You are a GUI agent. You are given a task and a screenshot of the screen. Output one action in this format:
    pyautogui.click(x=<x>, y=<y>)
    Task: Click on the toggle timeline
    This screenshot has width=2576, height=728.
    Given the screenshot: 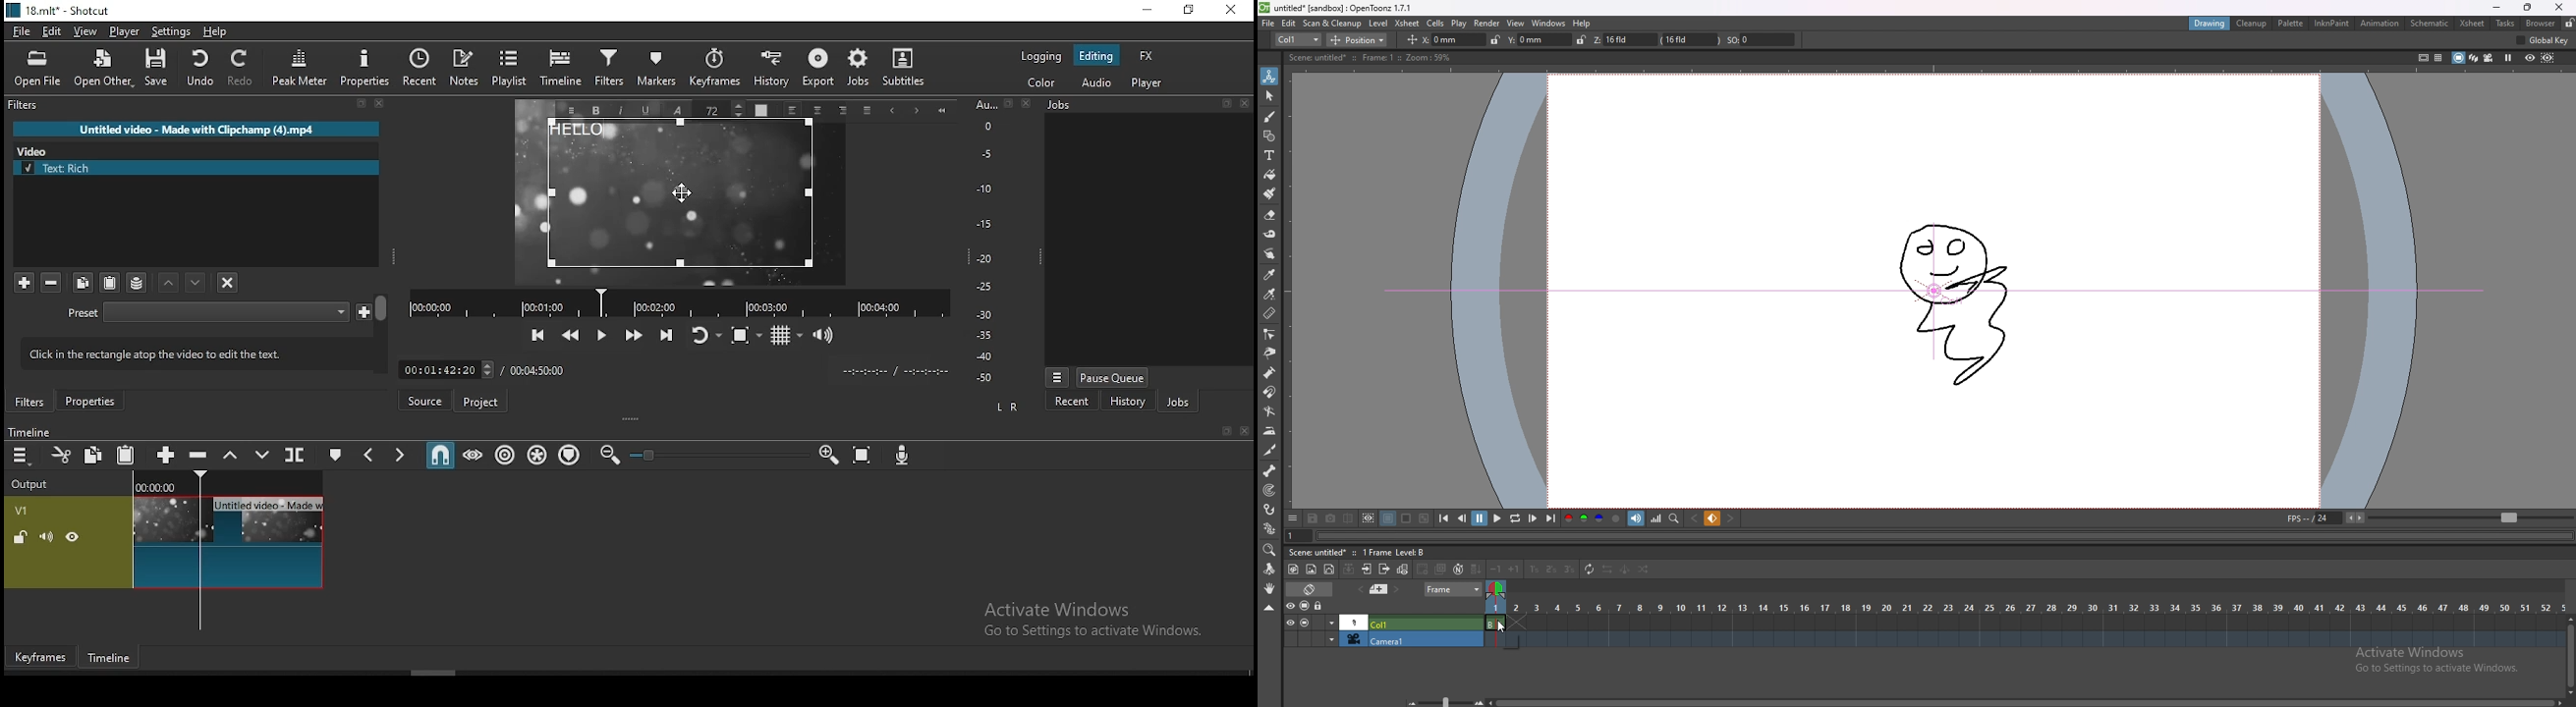 What is the action you would take?
    pyautogui.click(x=1309, y=589)
    